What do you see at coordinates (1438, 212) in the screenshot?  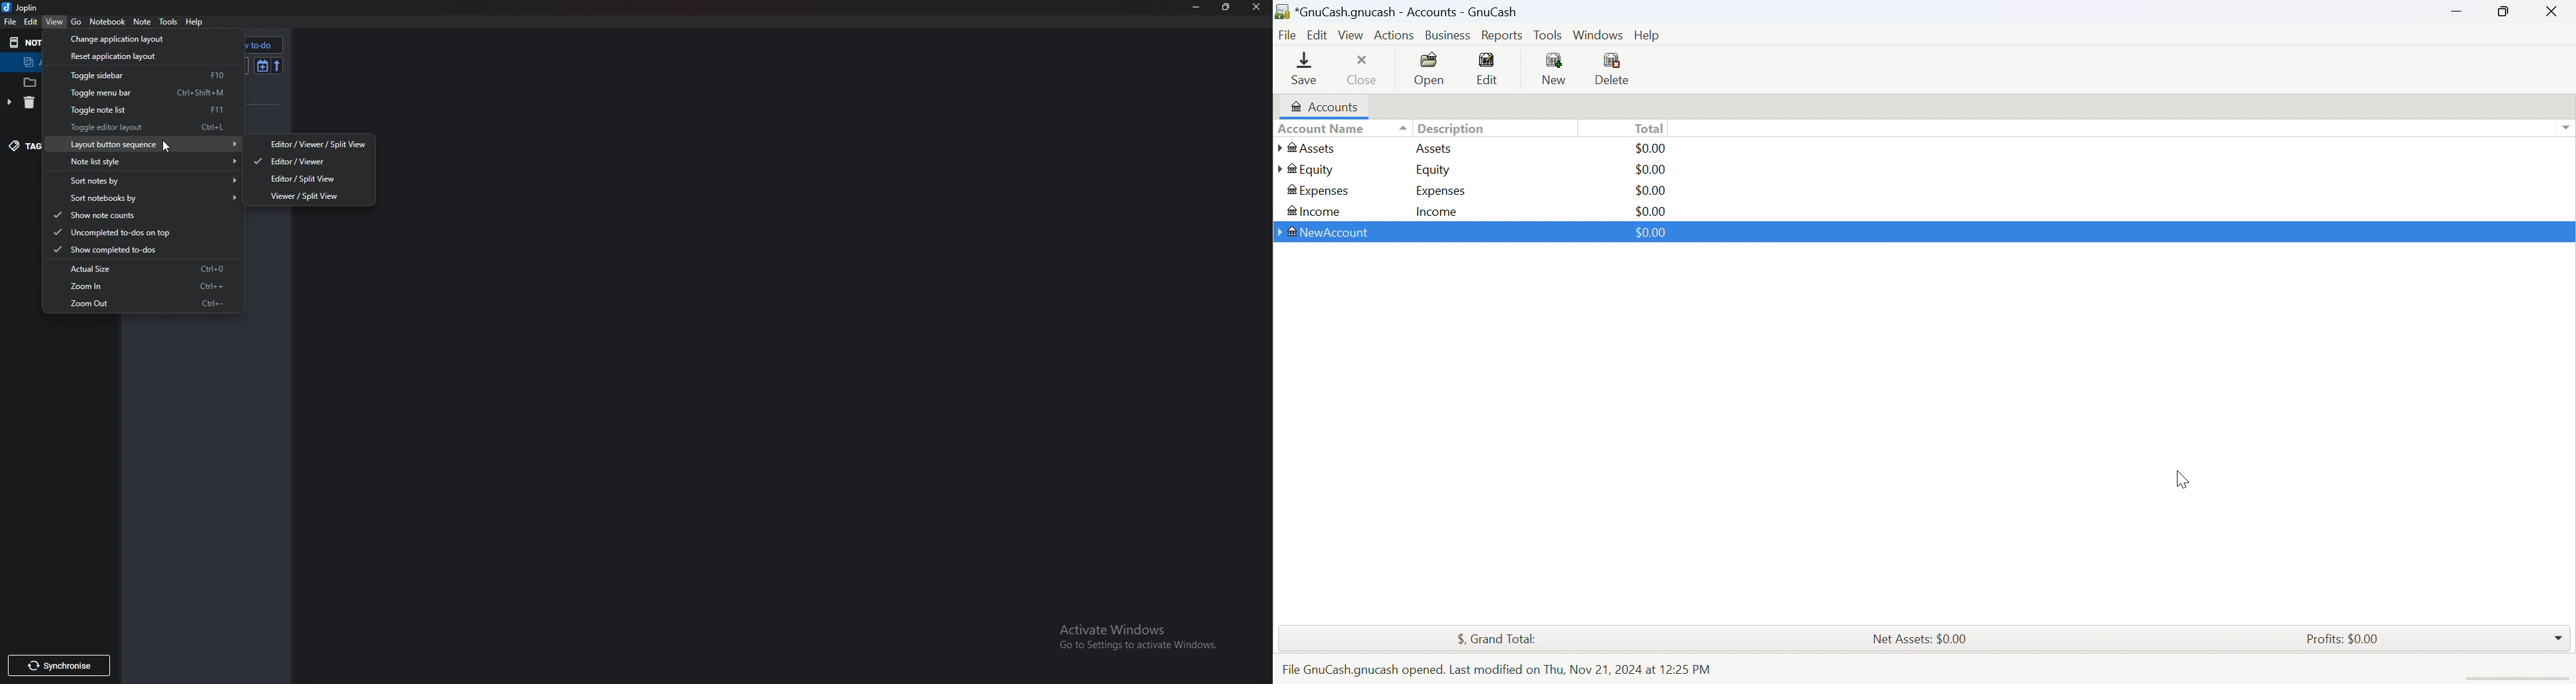 I see `Income` at bounding box center [1438, 212].